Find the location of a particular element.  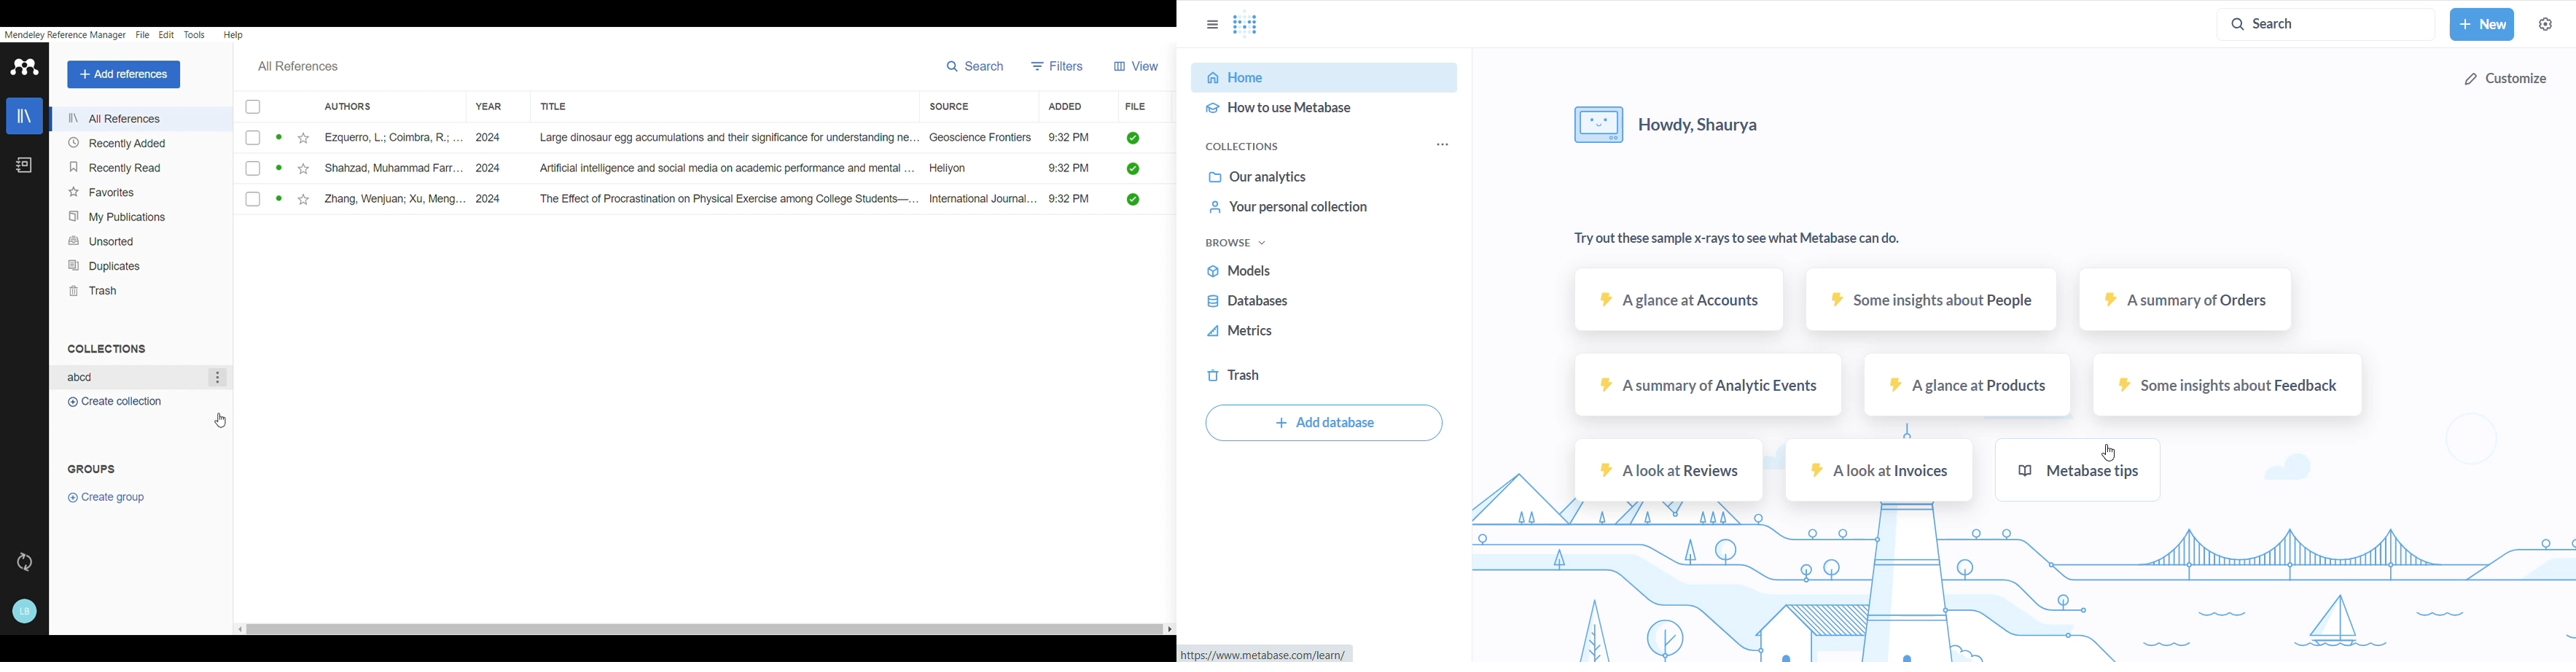

models is located at coordinates (1276, 272).